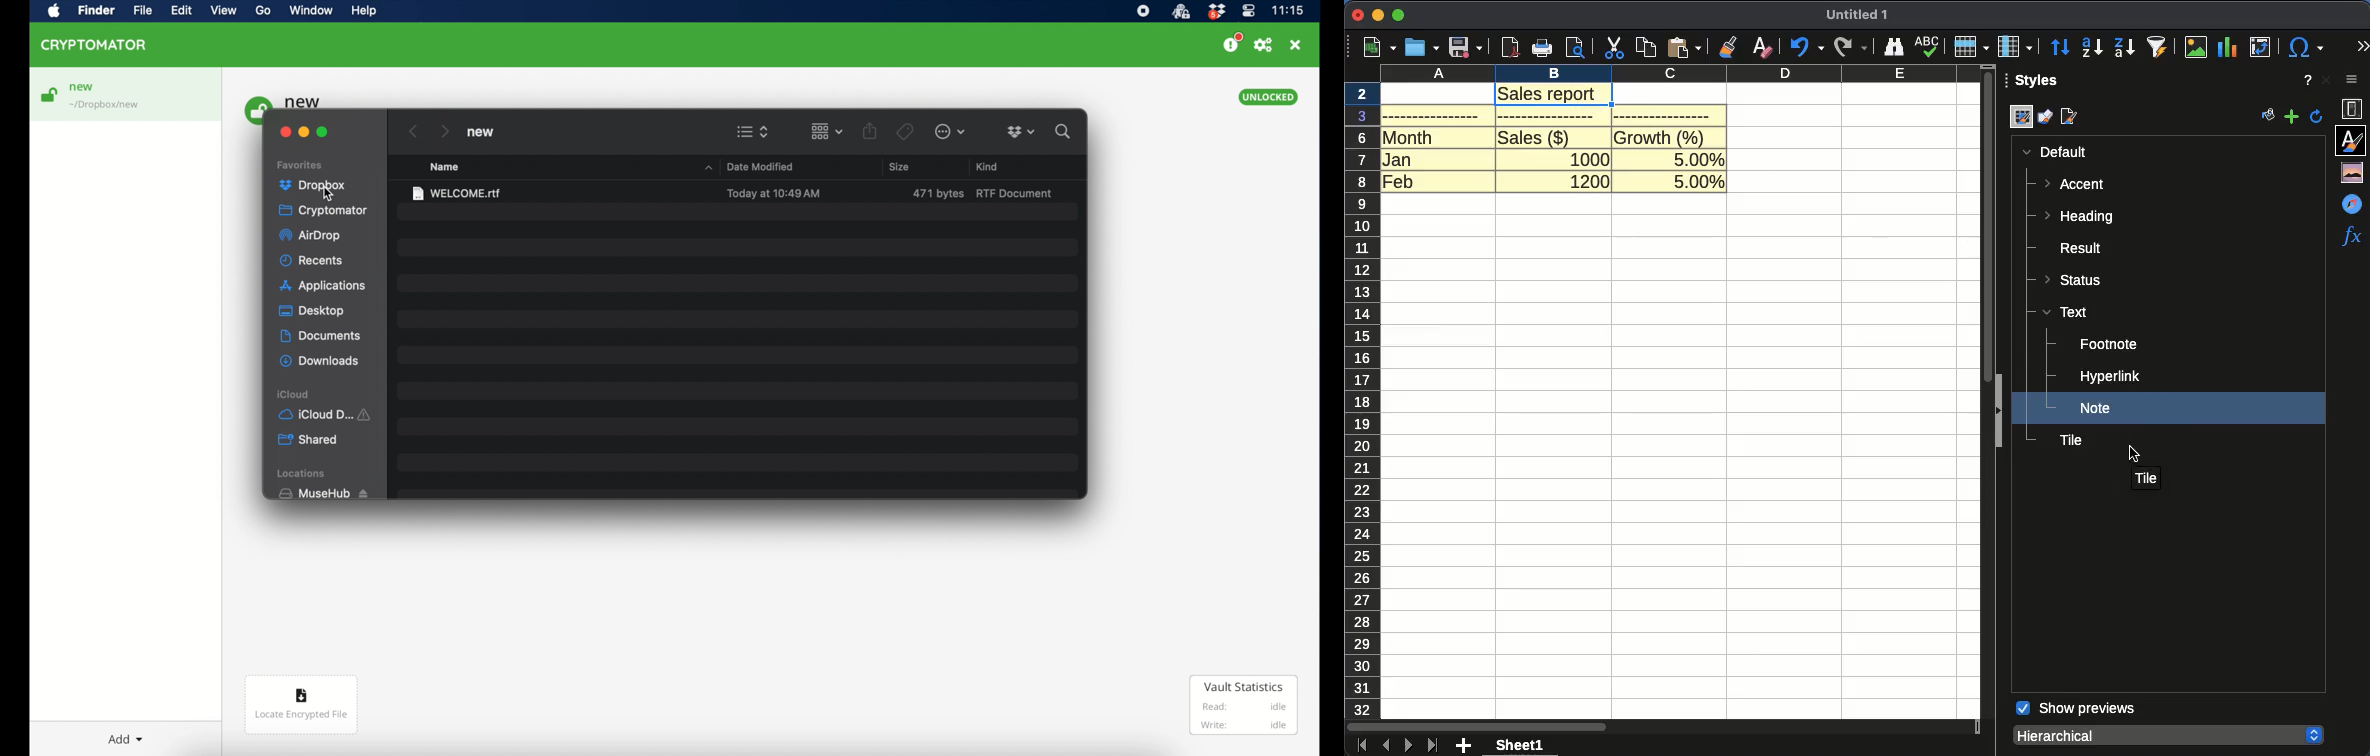  Describe the element at coordinates (1375, 48) in the screenshot. I see `new` at that location.